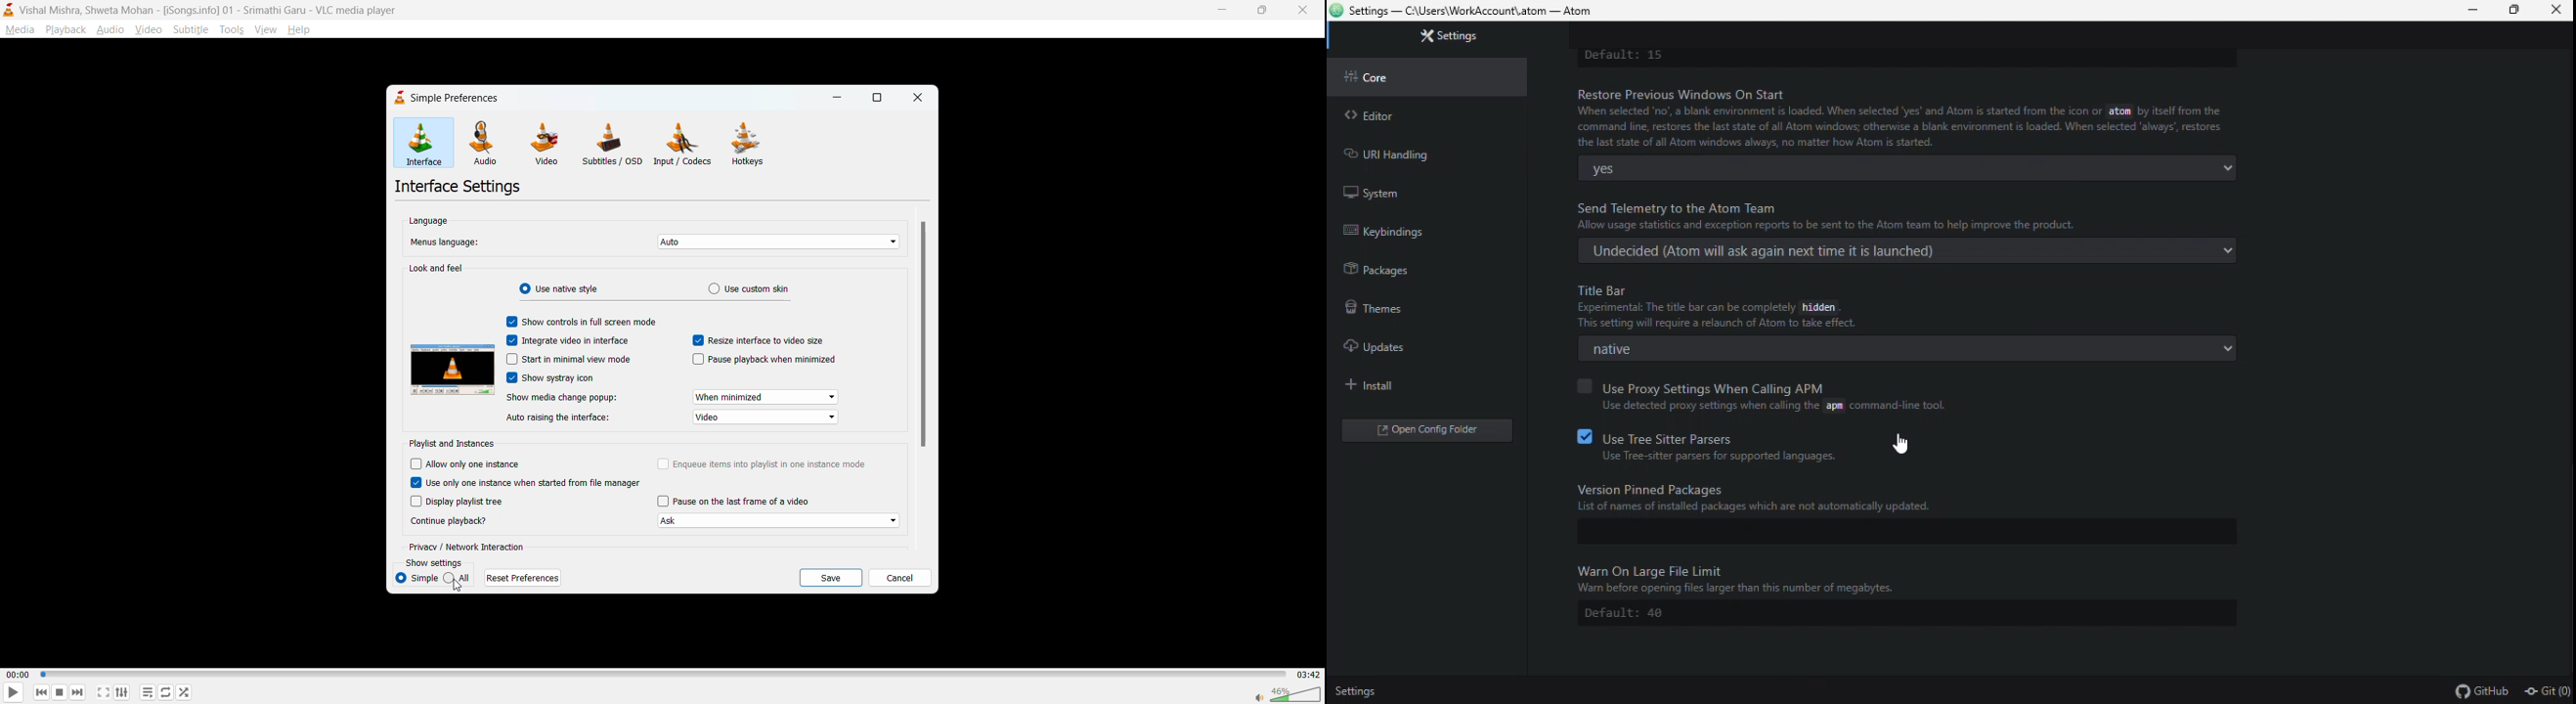 Image resolution: width=2576 pixels, height=728 pixels. What do you see at coordinates (765, 398) in the screenshot?
I see `Media change dropdown` at bounding box center [765, 398].